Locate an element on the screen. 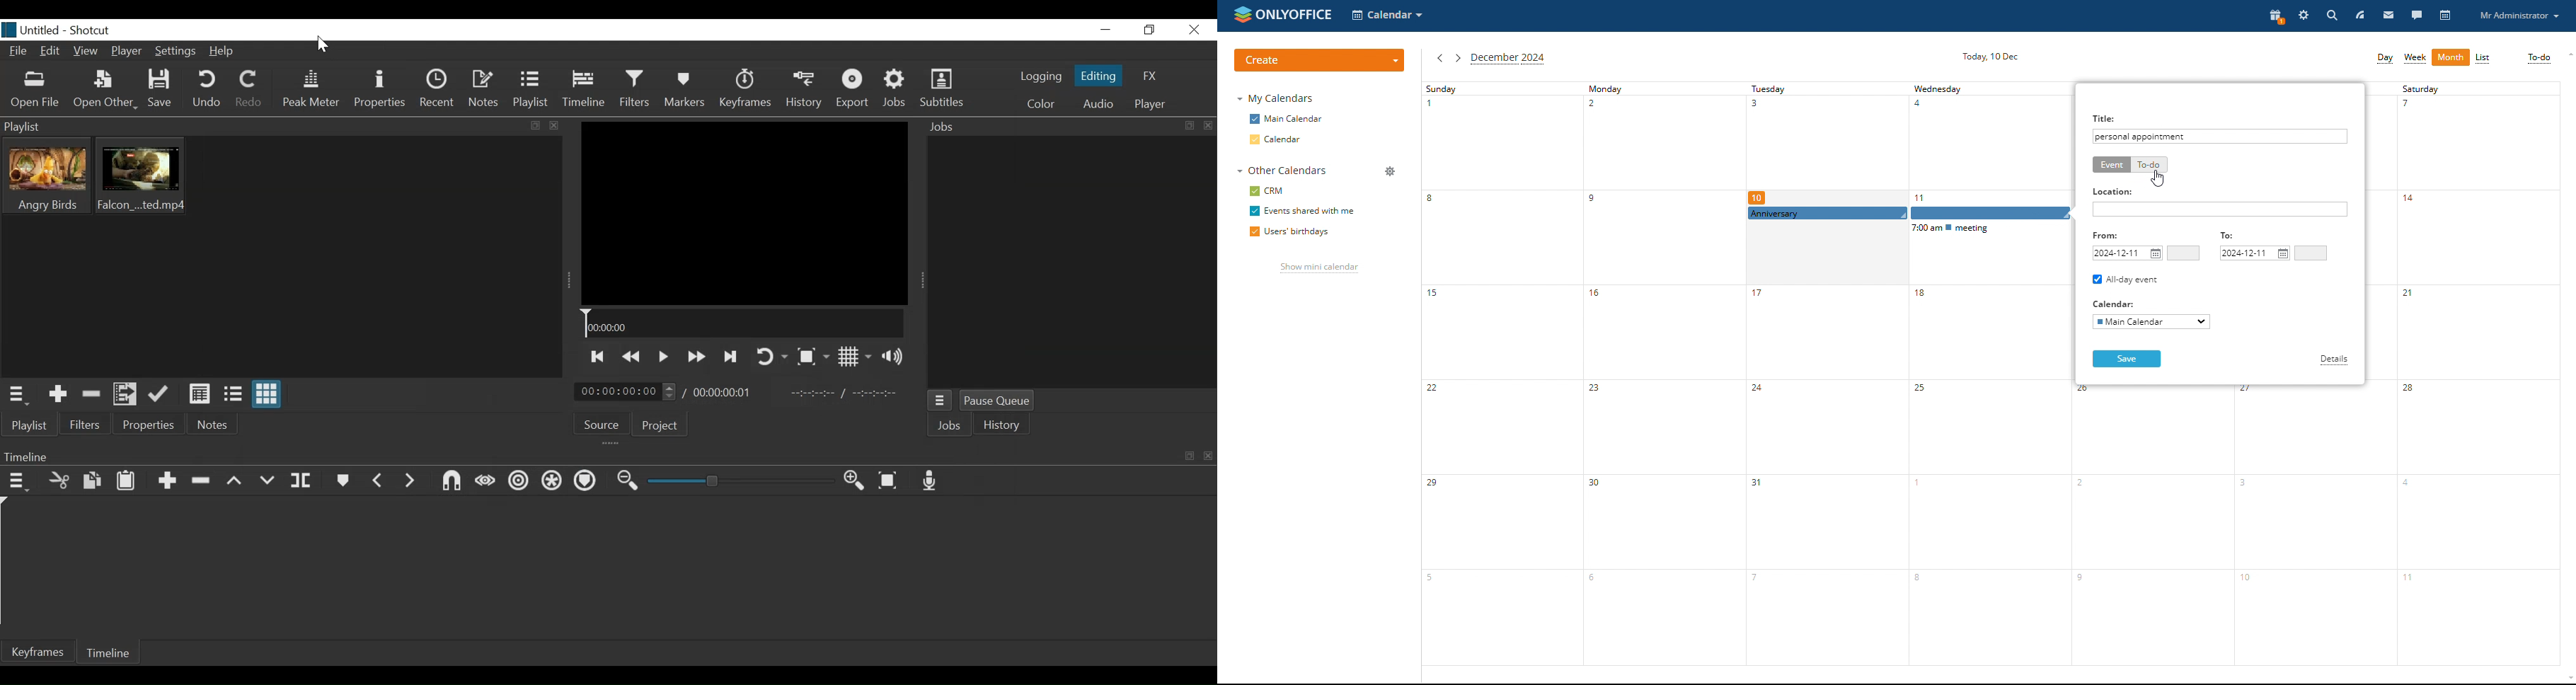 The width and height of the screenshot is (2576, 700). View is located at coordinates (86, 53).